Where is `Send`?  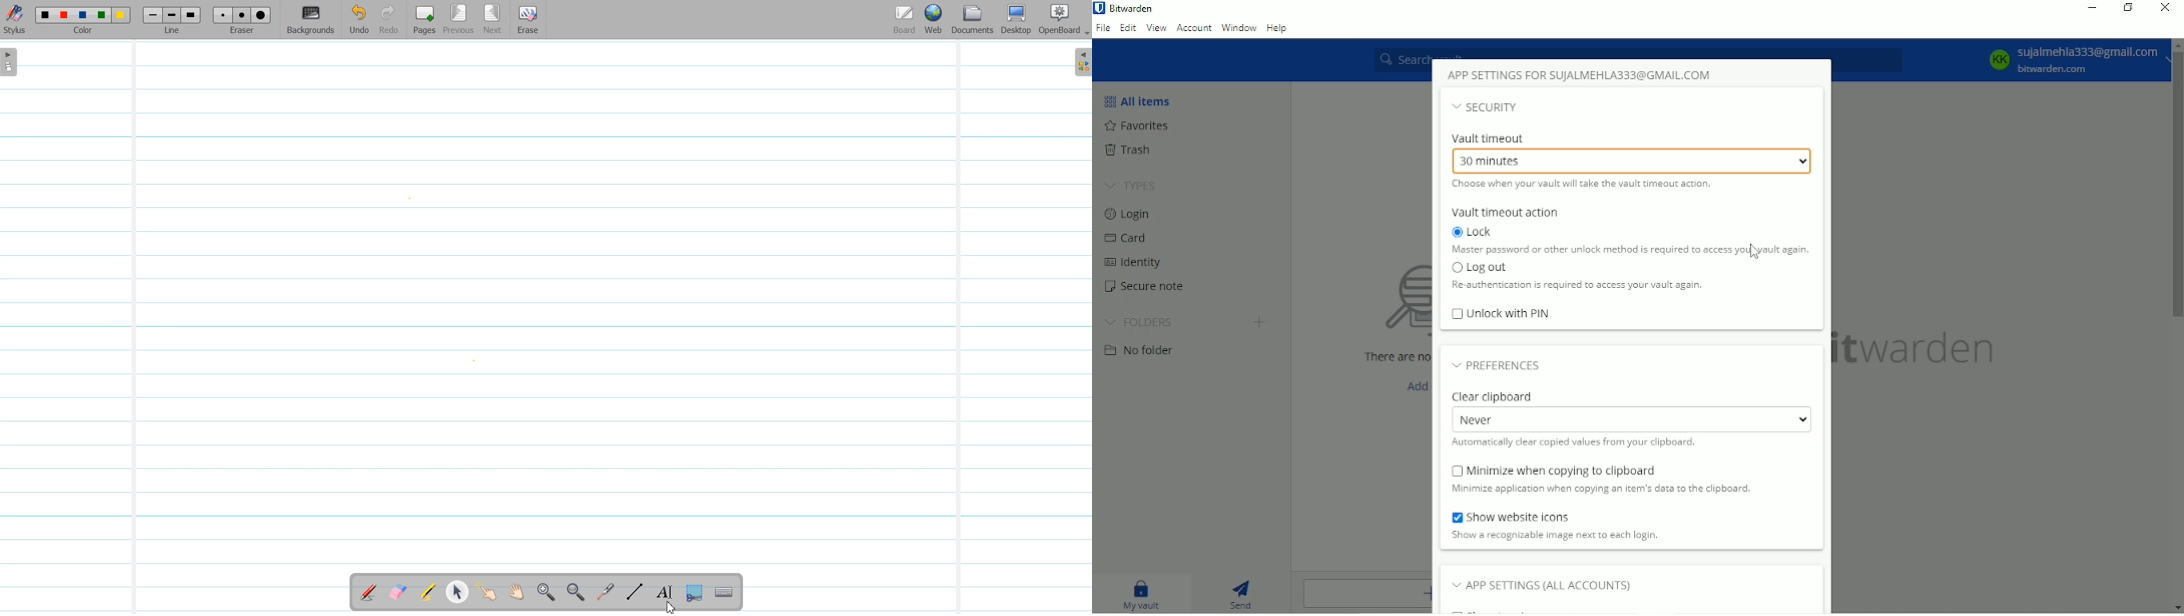
Send is located at coordinates (1246, 595).